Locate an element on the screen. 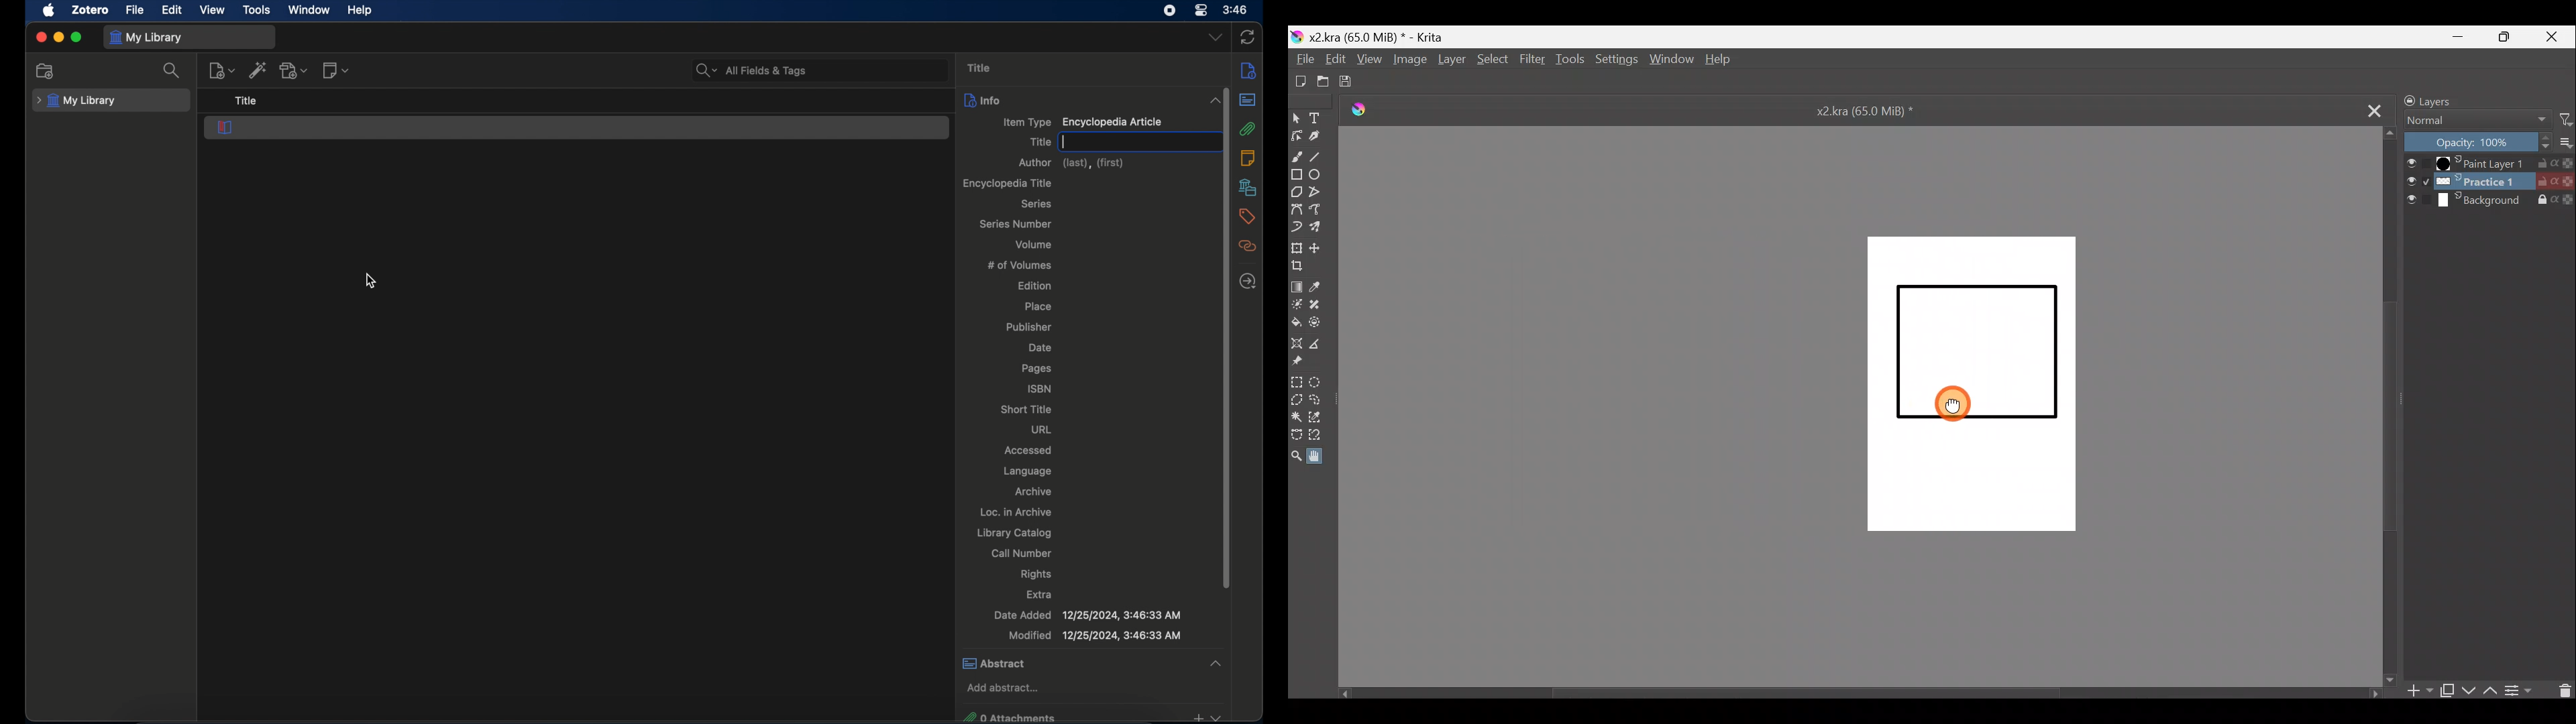  Filter is located at coordinates (1532, 60).